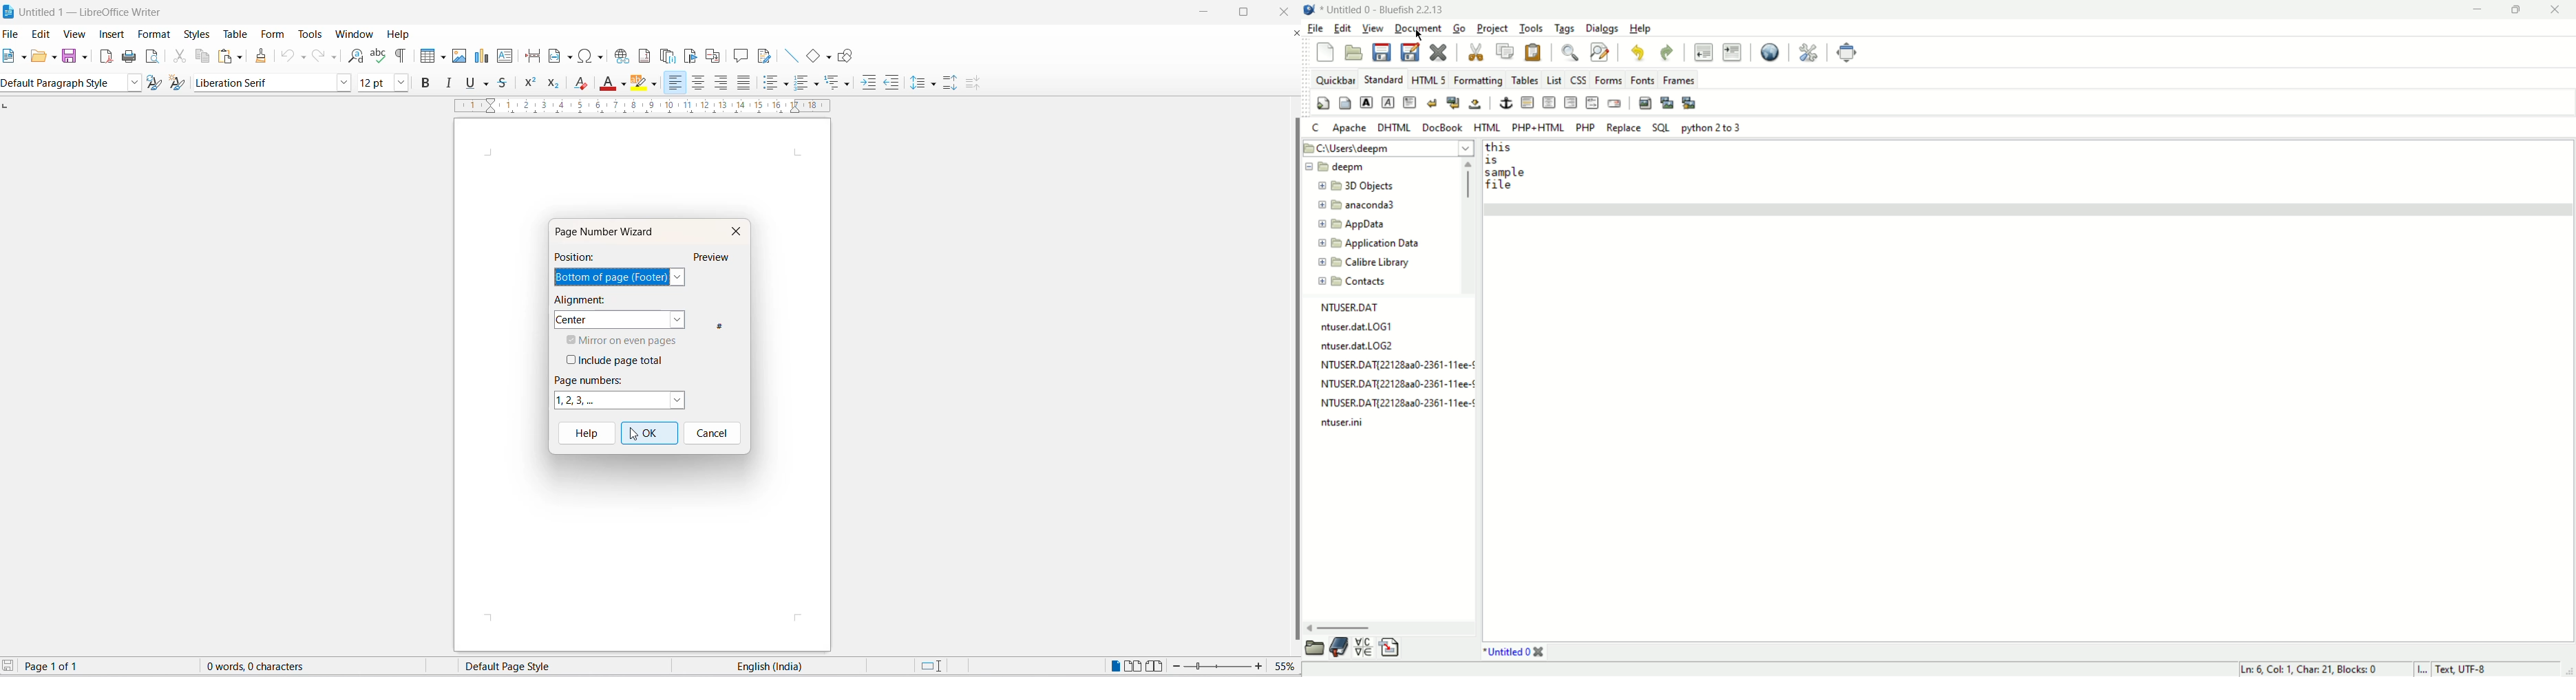  What do you see at coordinates (449, 82) in the screenshot?
I see `italic` at bounding box center [449, 82].